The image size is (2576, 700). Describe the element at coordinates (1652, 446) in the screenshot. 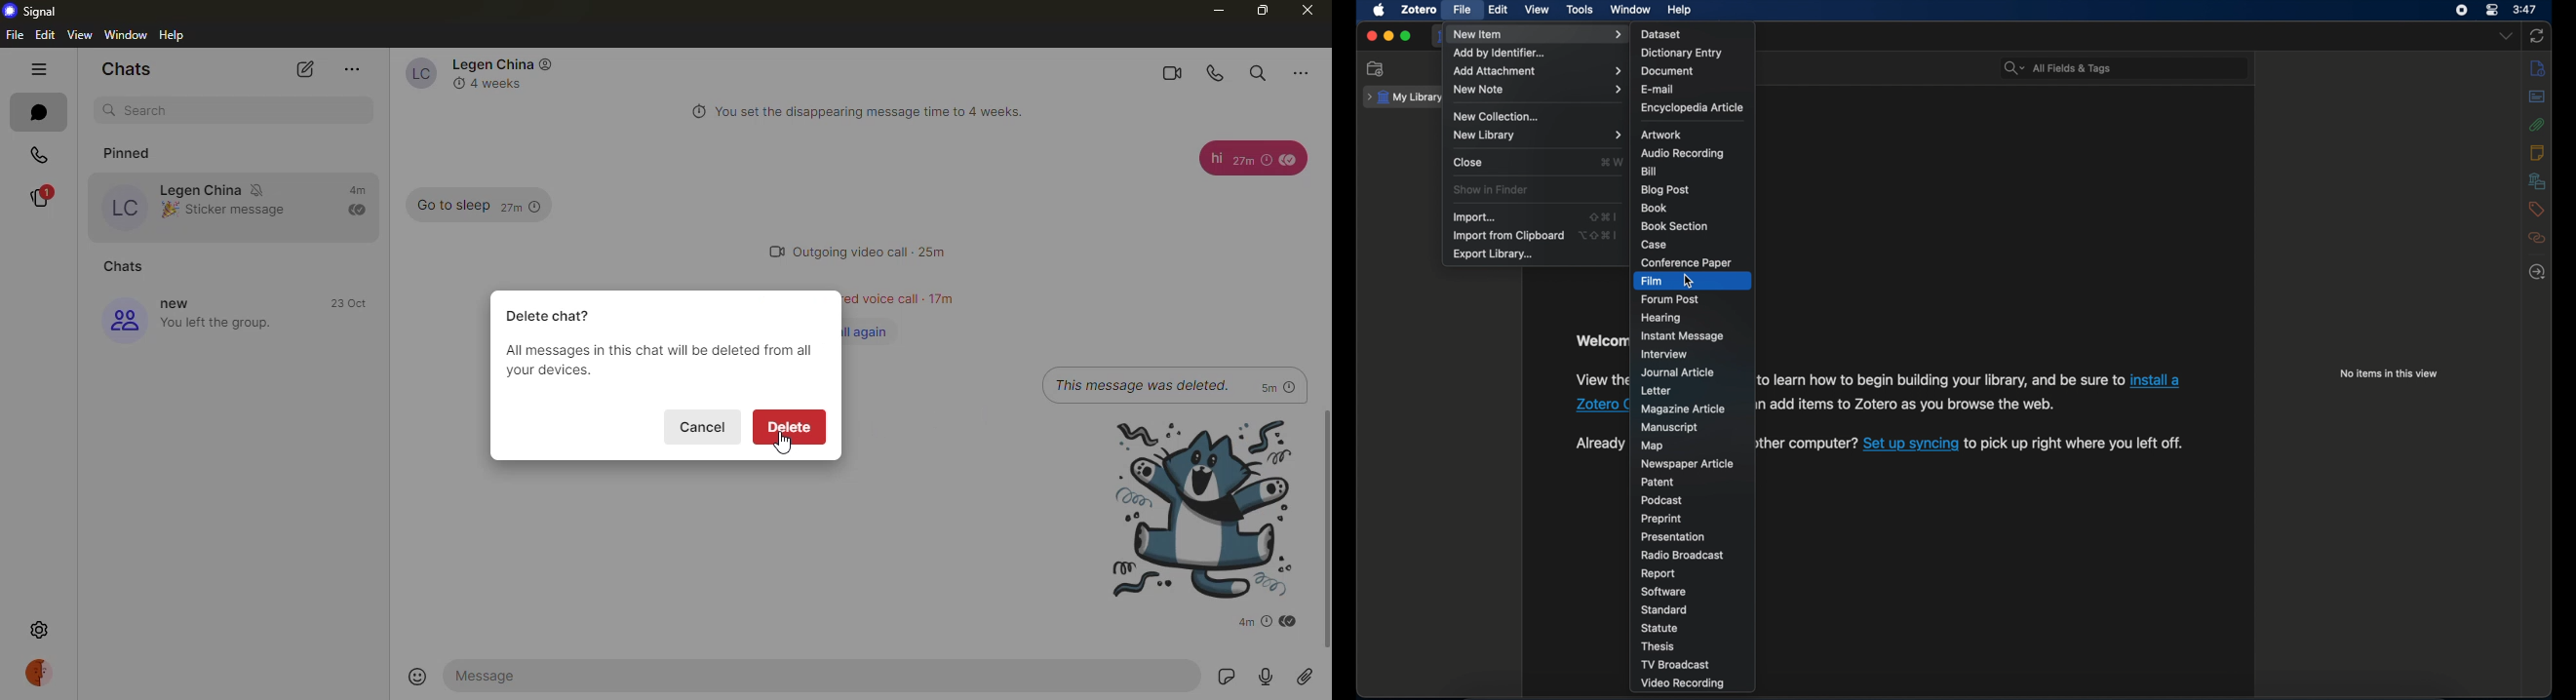

I see `map` at that location.